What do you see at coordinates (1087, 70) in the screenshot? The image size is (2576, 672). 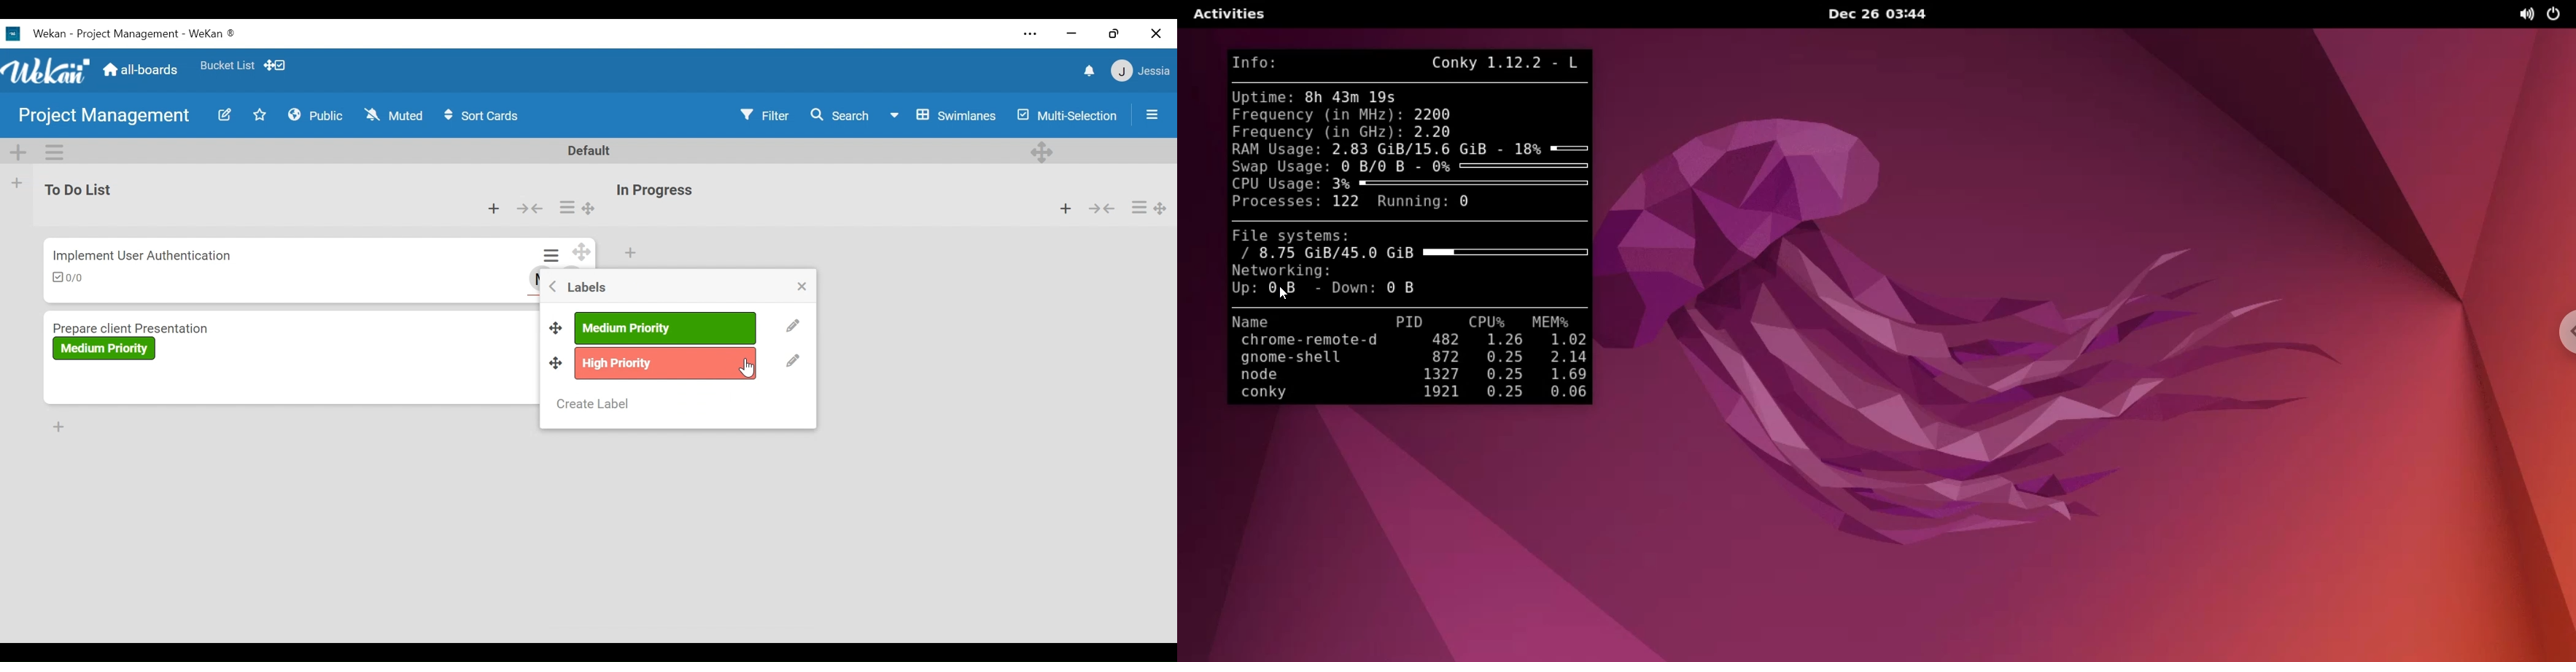 I see `notifications` at bounding box center [1087, 70].